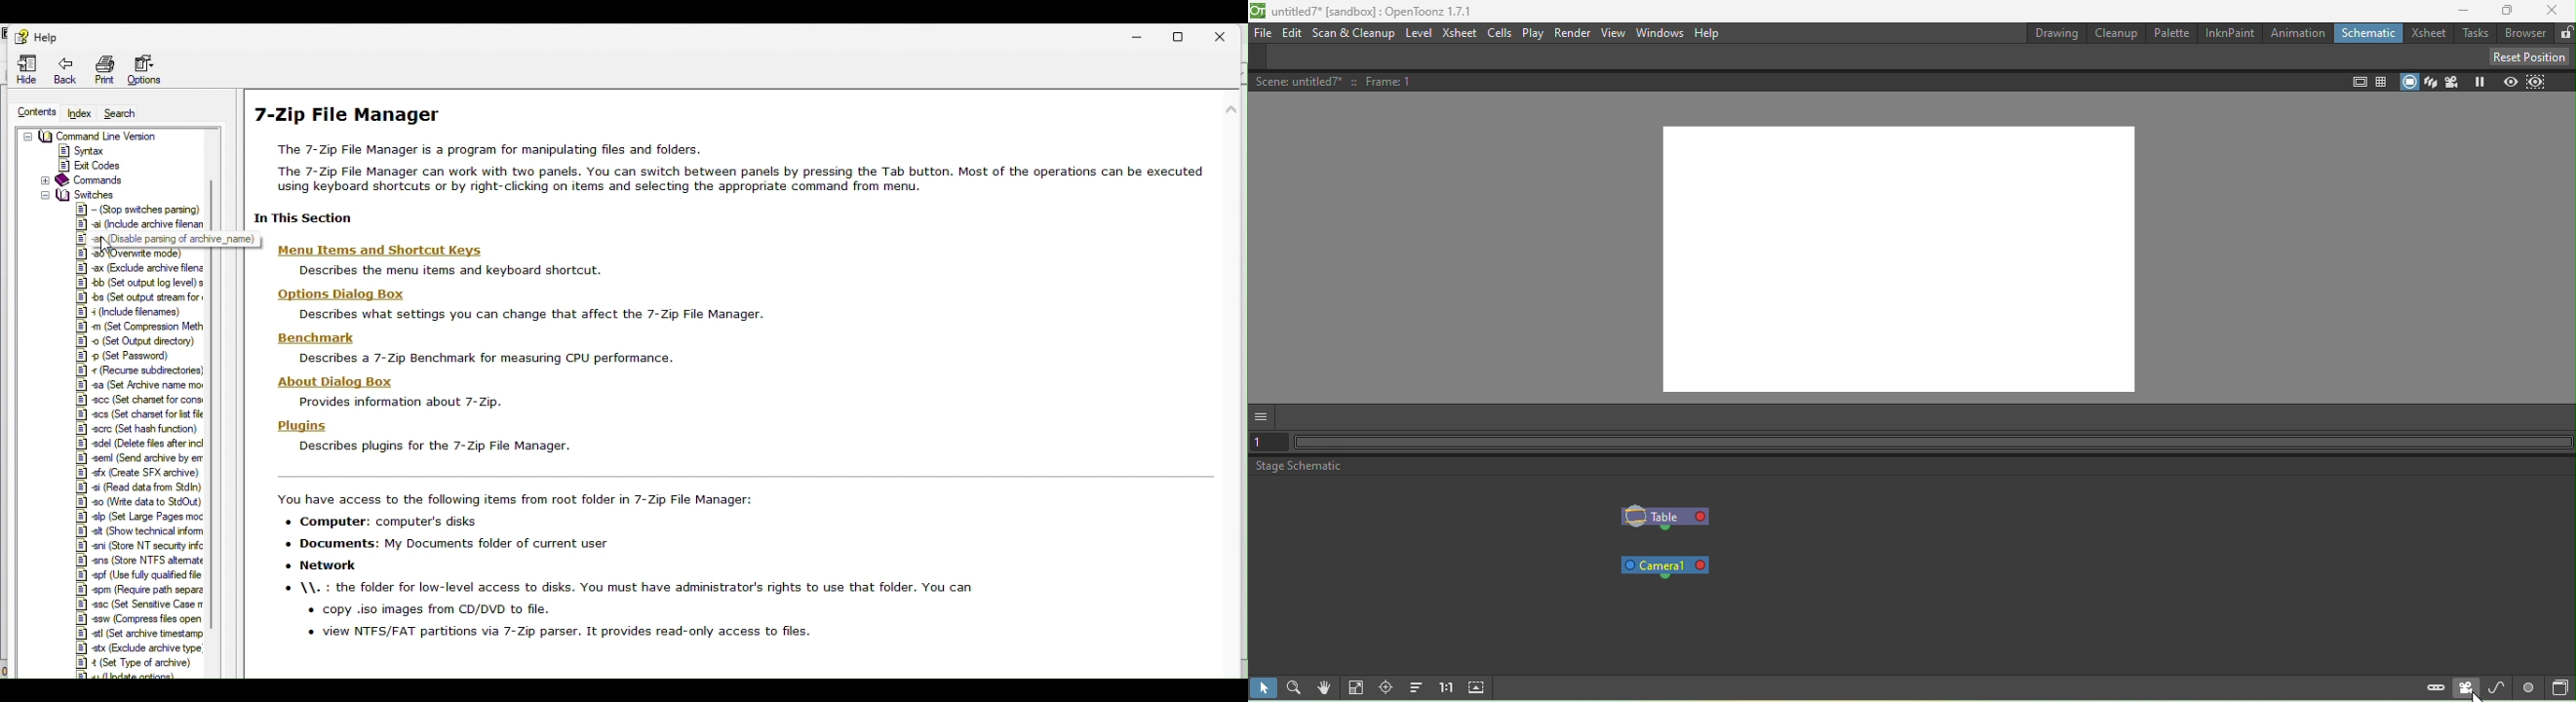 This screenshot has width=2576, height=728. Describe the element at coordinates (2496, 687) in the screenshot. I see `New motion path` at that location.